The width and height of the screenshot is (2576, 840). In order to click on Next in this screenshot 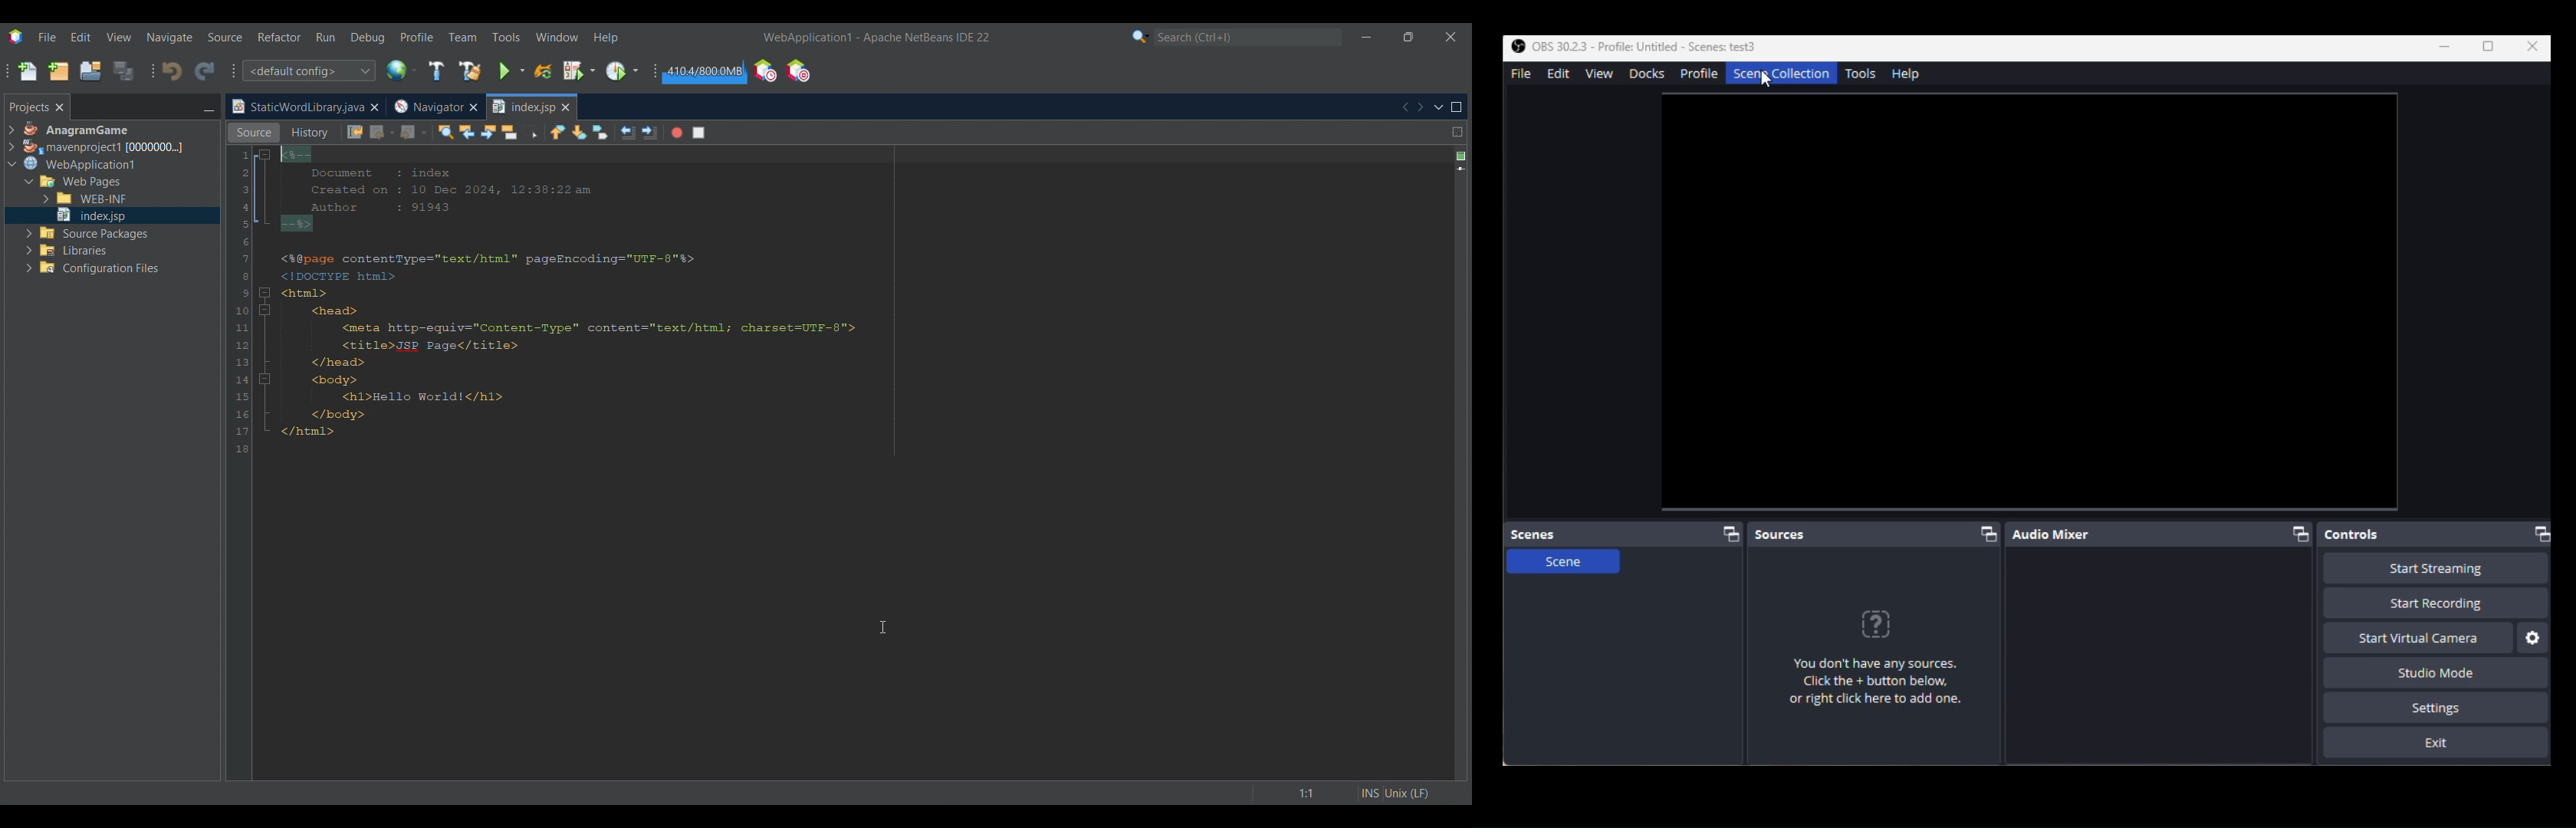, I will do `click(1420, 107)`.